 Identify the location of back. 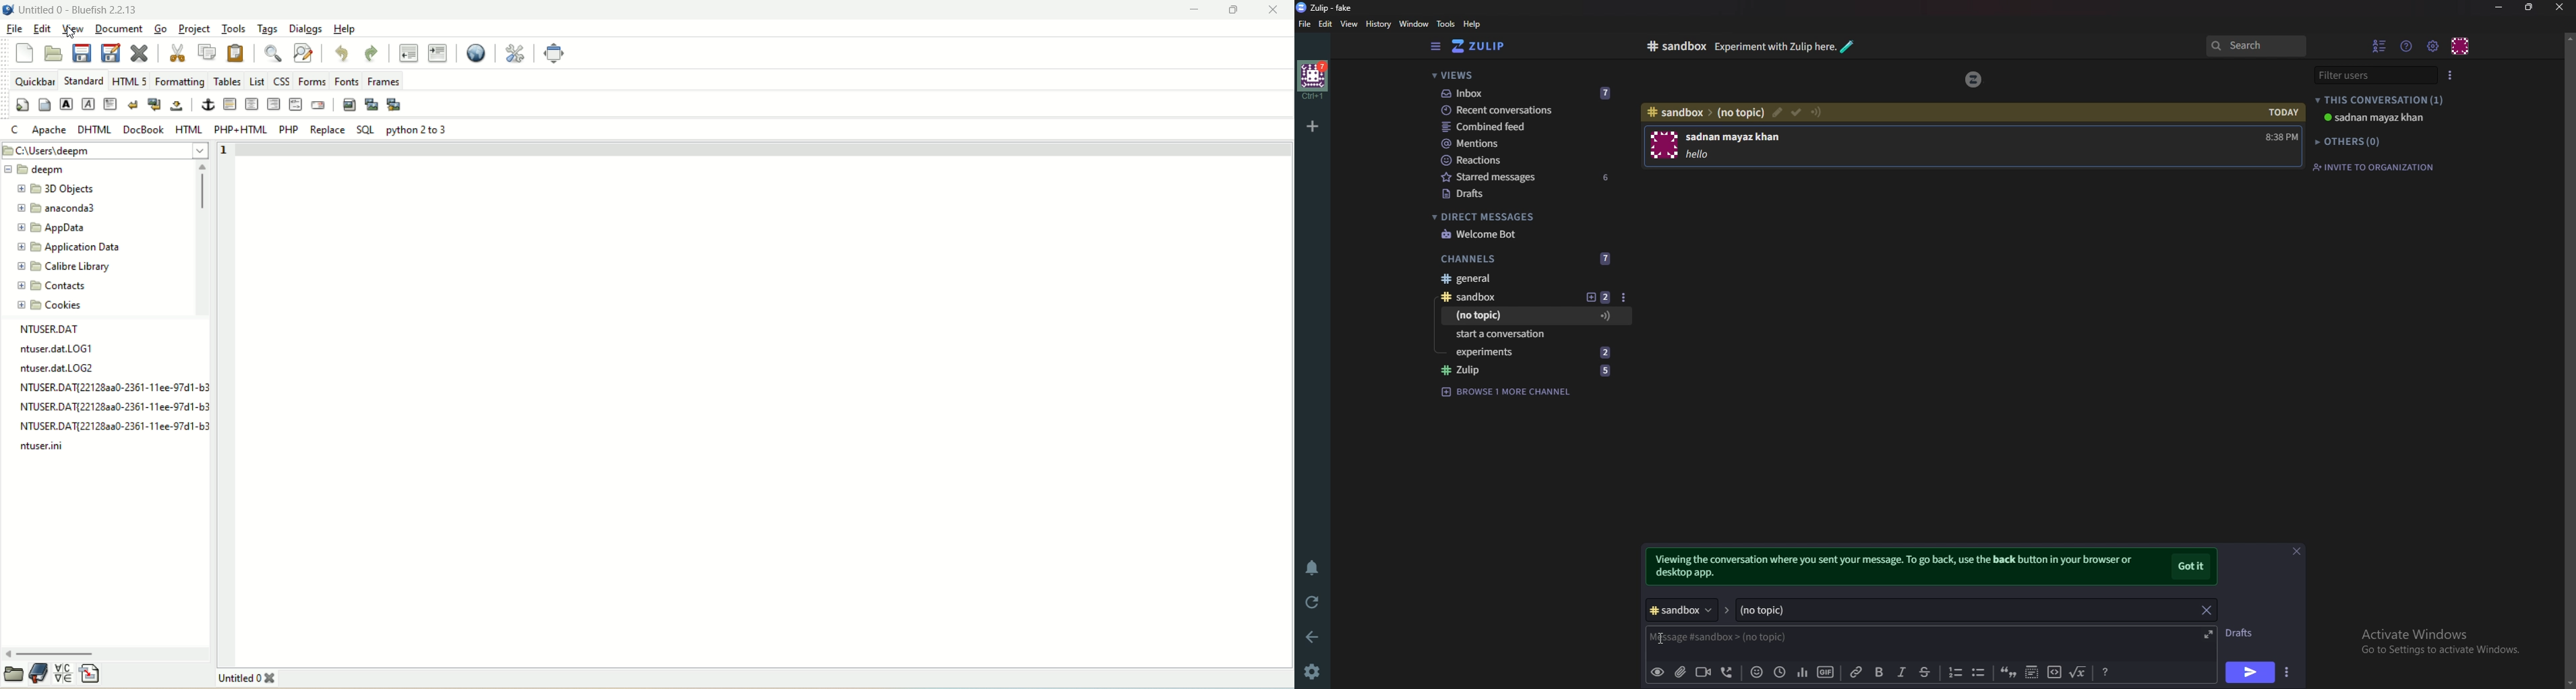
(1313, 638).